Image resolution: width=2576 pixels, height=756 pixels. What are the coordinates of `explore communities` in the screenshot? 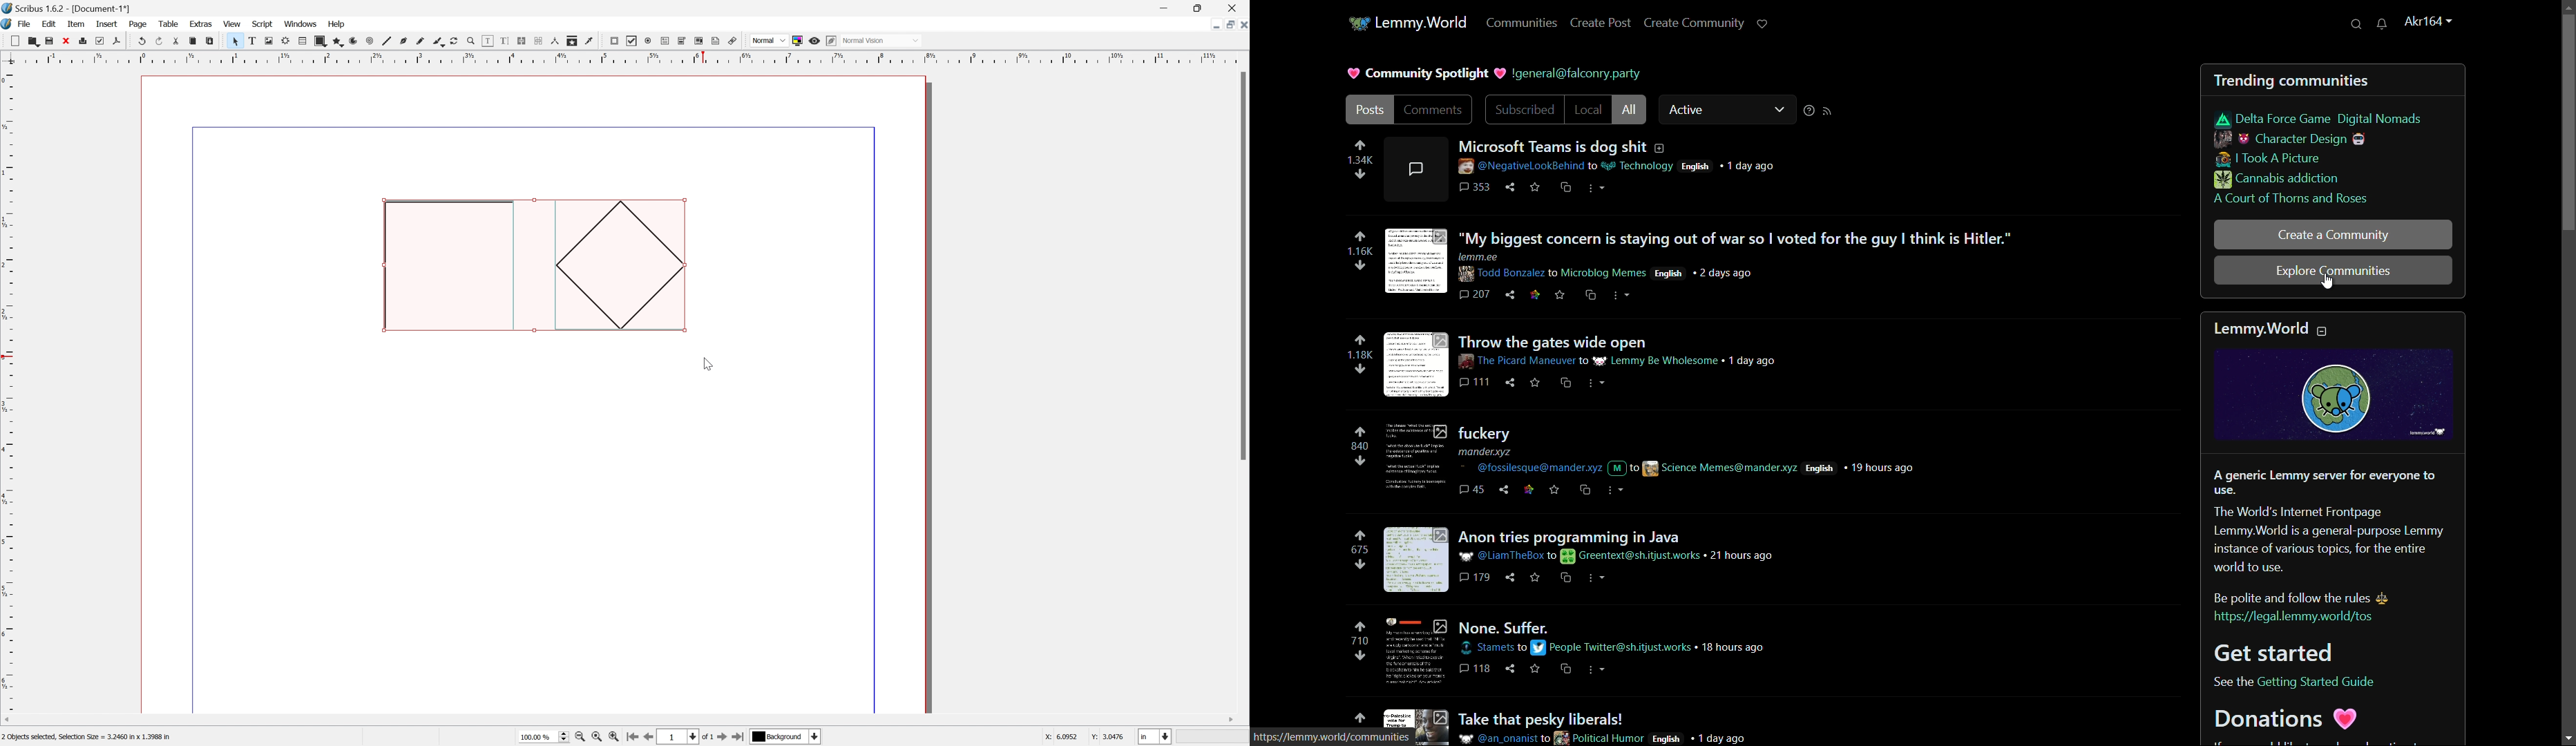 It's located at (2334, 269).